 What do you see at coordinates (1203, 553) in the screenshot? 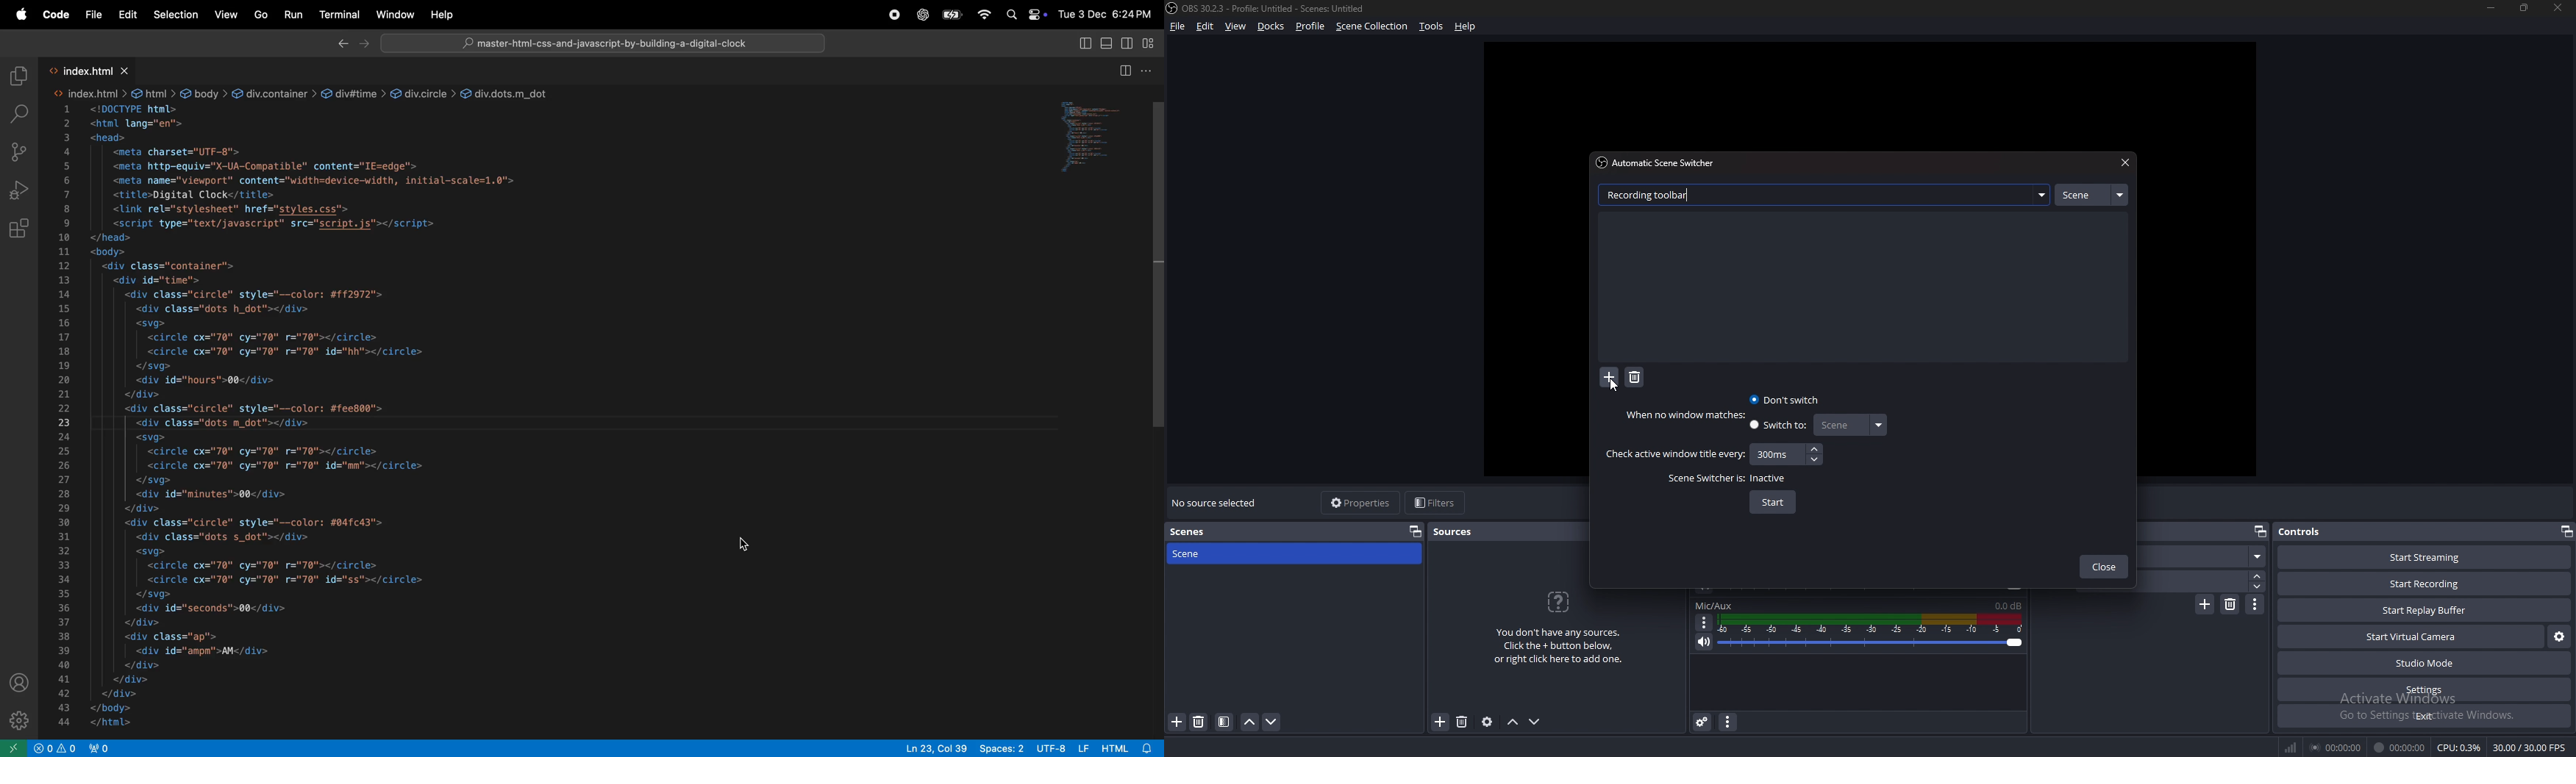
I see `scene` at bounding box center [1203, 553].